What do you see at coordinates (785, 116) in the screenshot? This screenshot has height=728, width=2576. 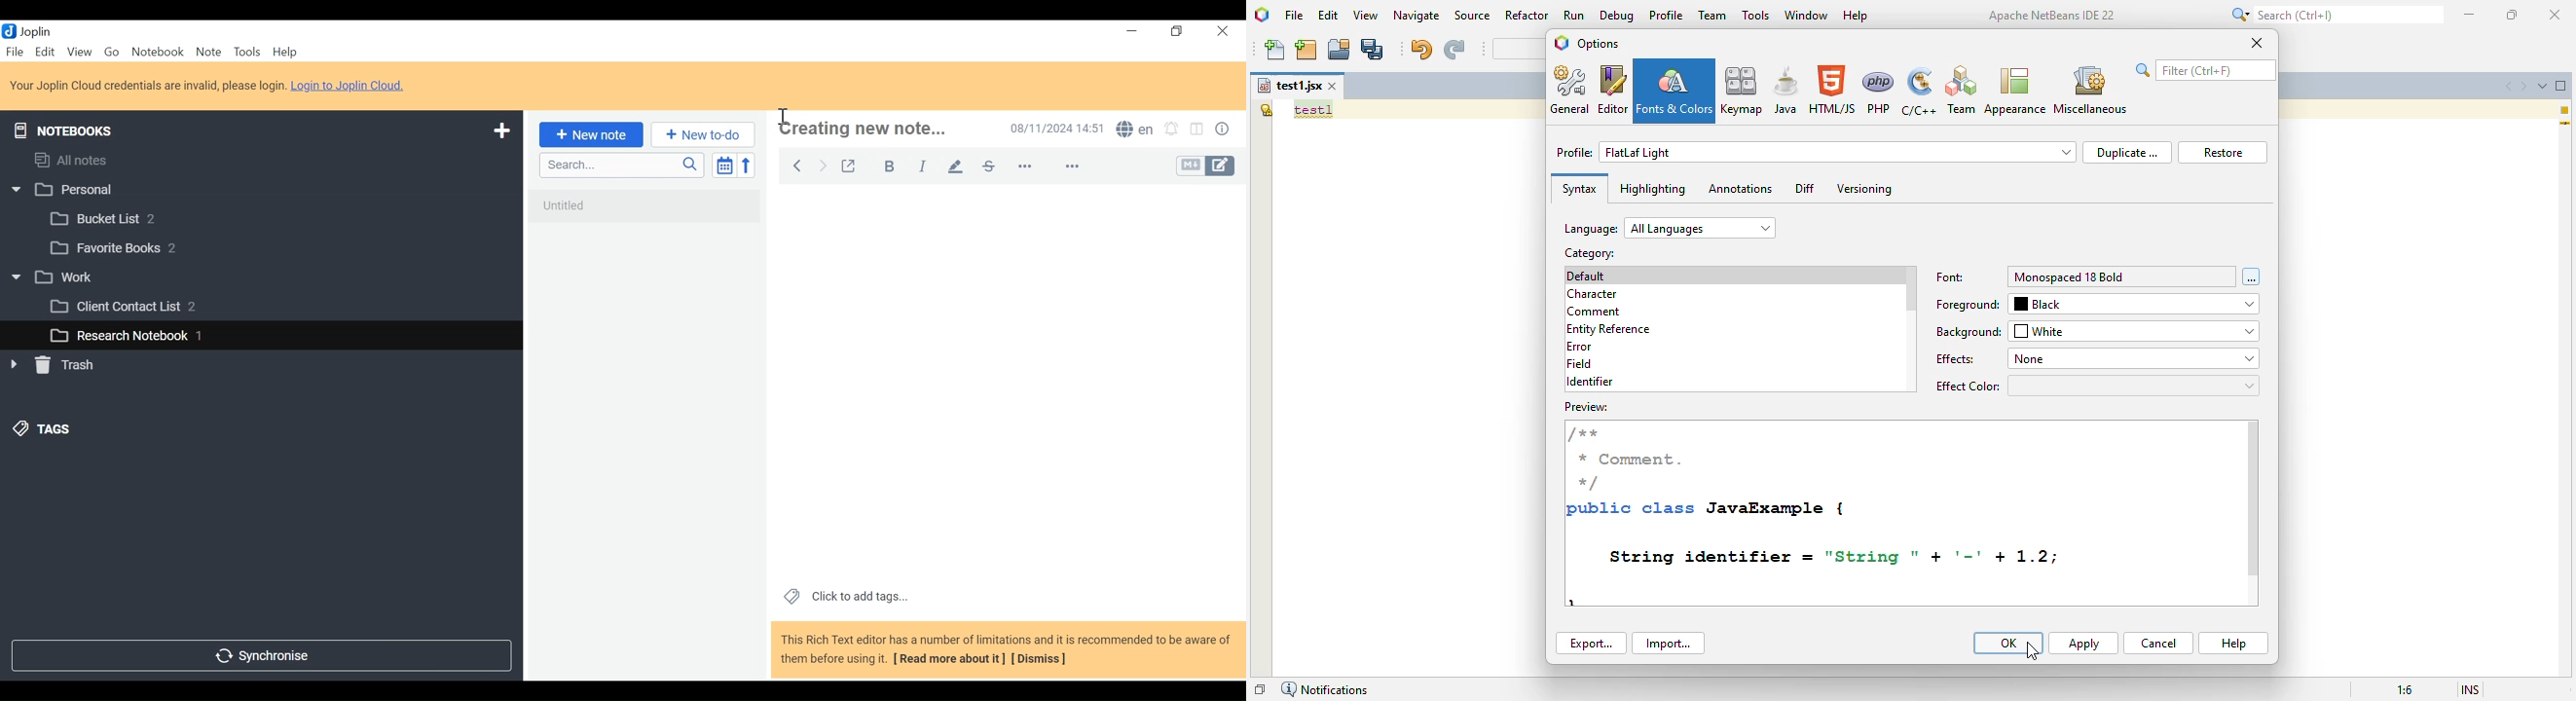 I see `Insertion Cursor` at bounding box center [785, 116].